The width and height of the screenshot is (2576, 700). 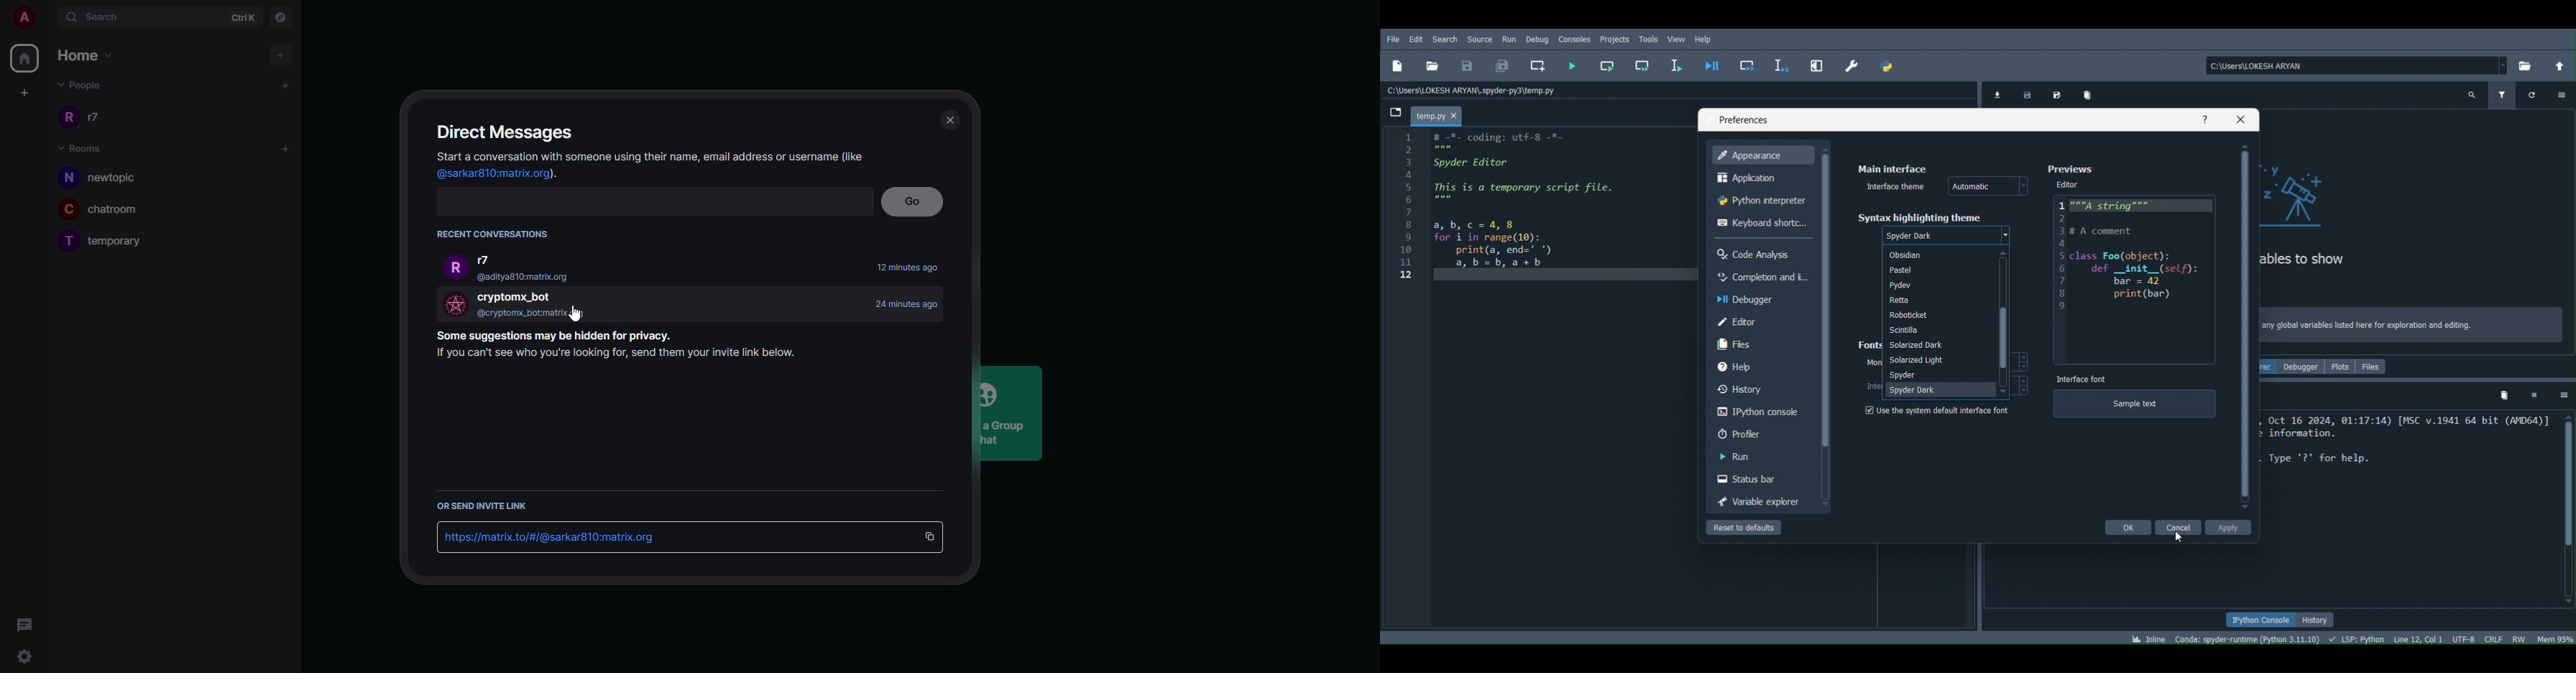 What do you see at coordinates (2205, 118) in the screenshot?
I see `Help` at bounding box center [2205, 118].